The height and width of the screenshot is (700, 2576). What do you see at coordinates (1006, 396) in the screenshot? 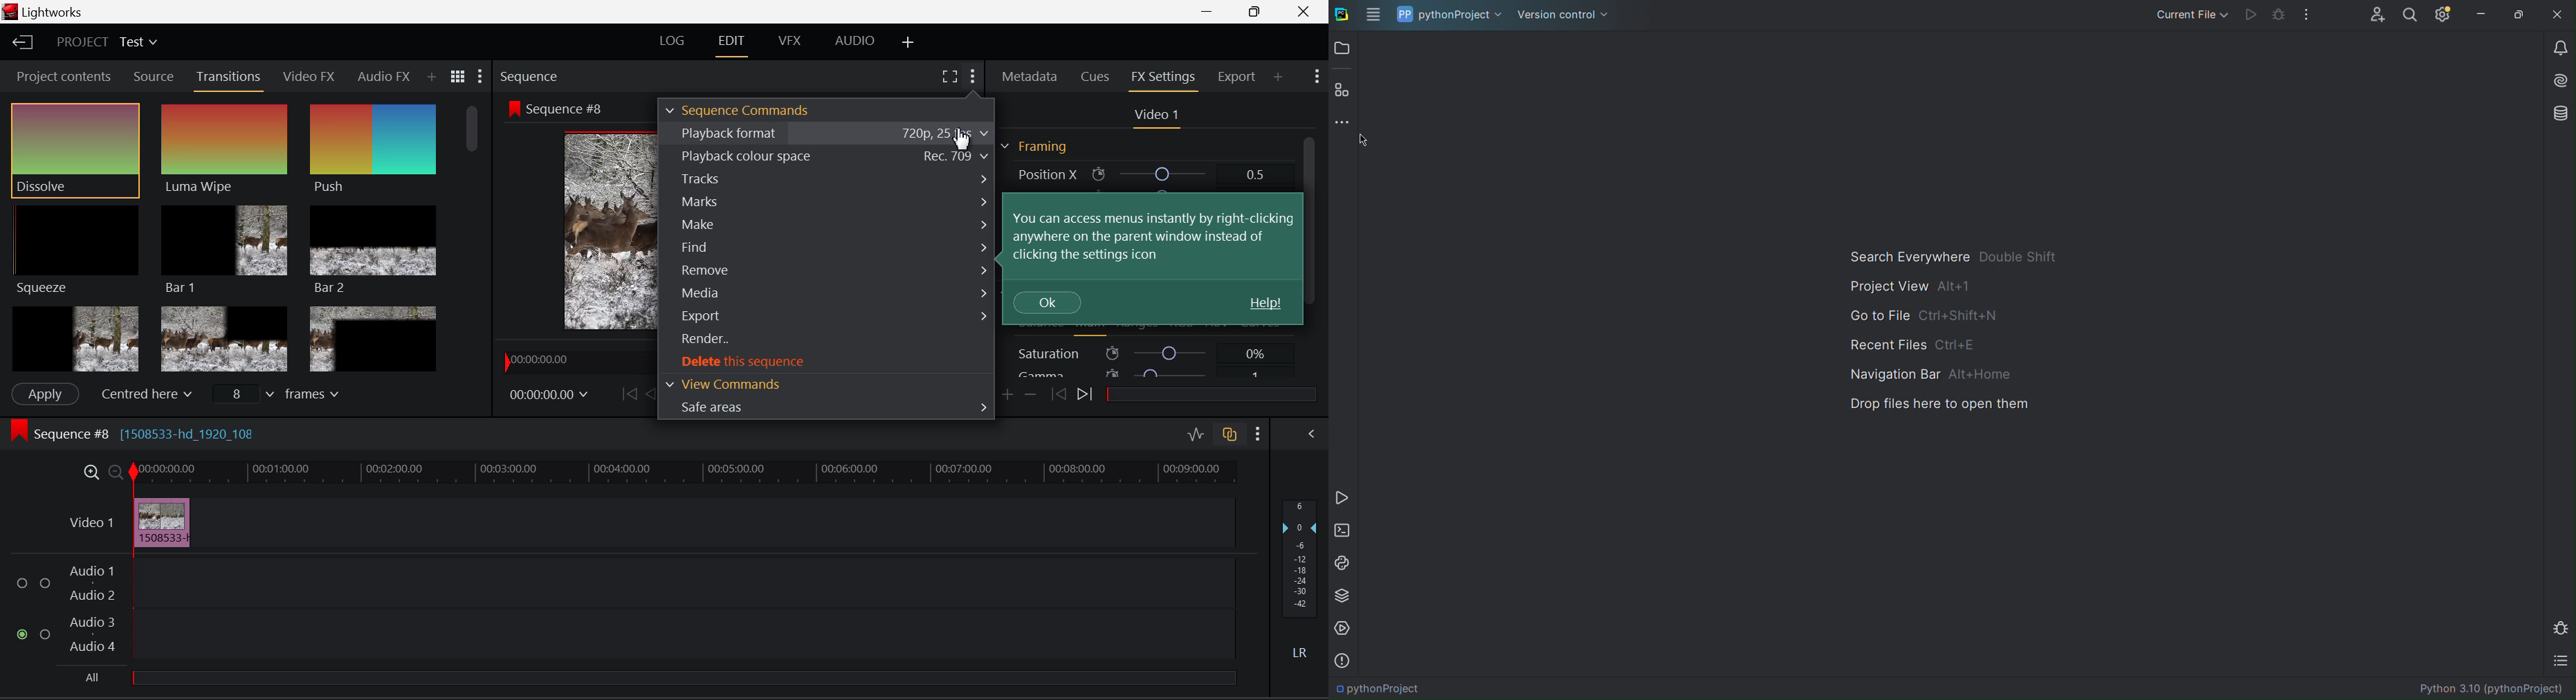
I see `Add keyframe` at bounding box center [1006, 396].